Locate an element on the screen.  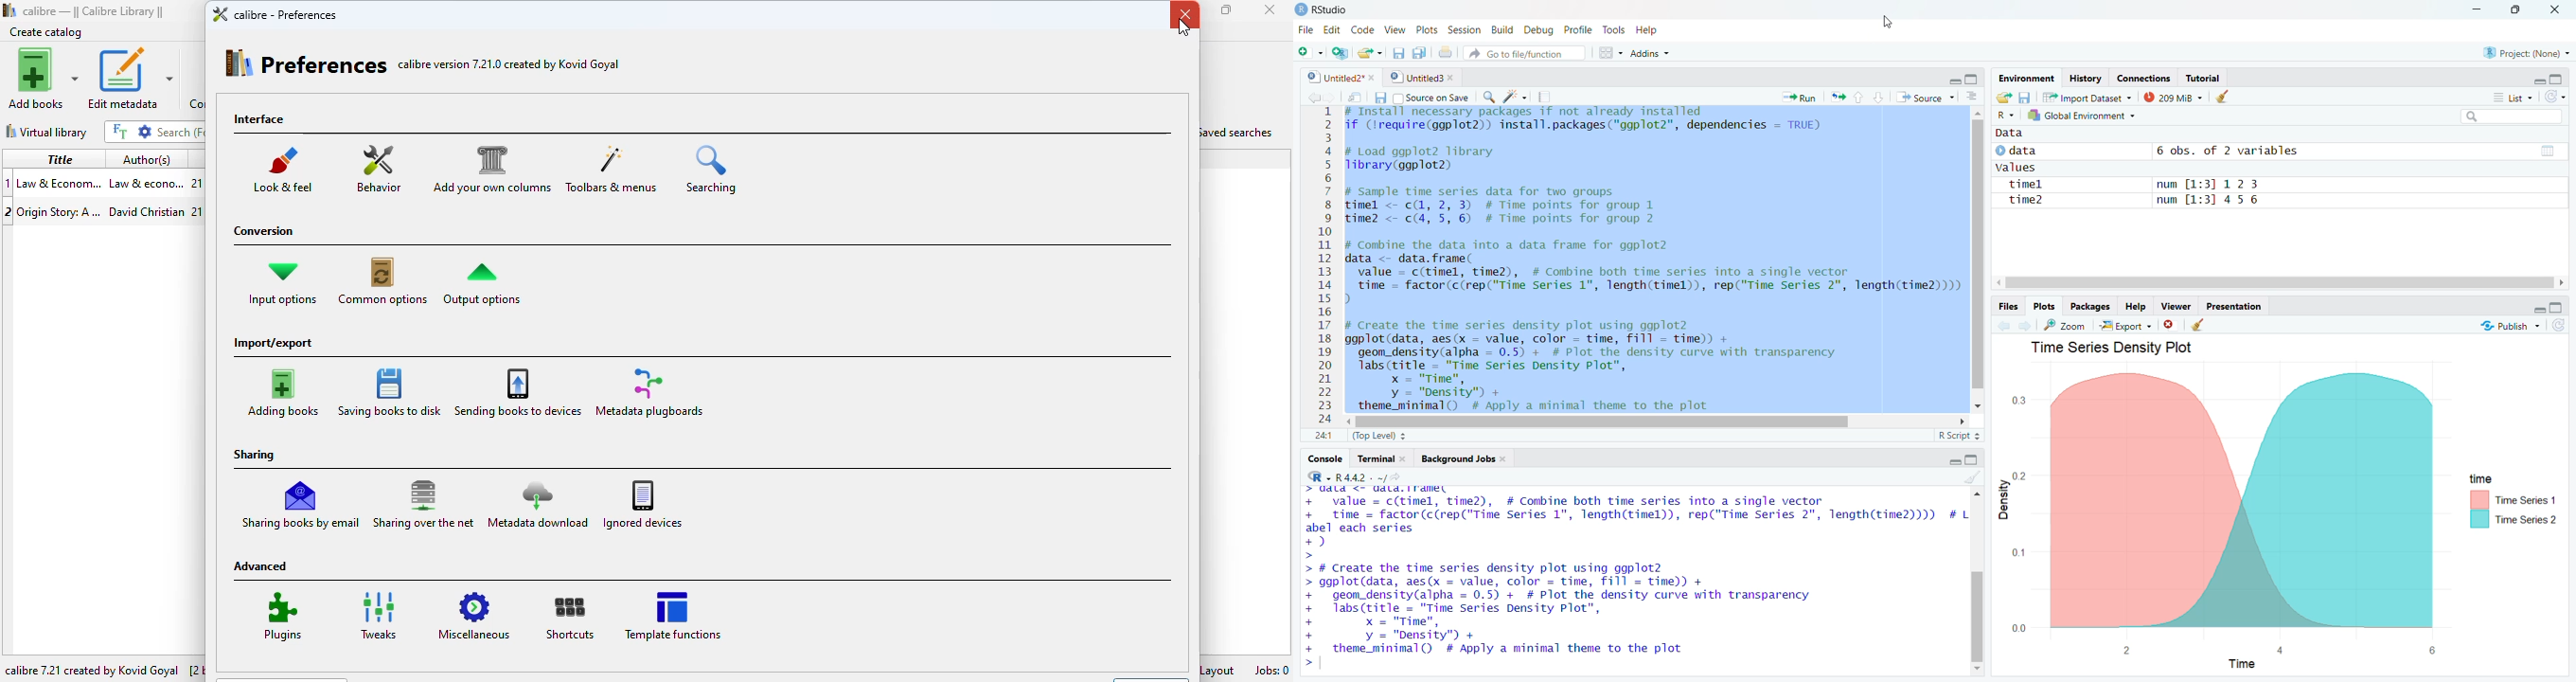
Run is located at coordinates (1798, 98).